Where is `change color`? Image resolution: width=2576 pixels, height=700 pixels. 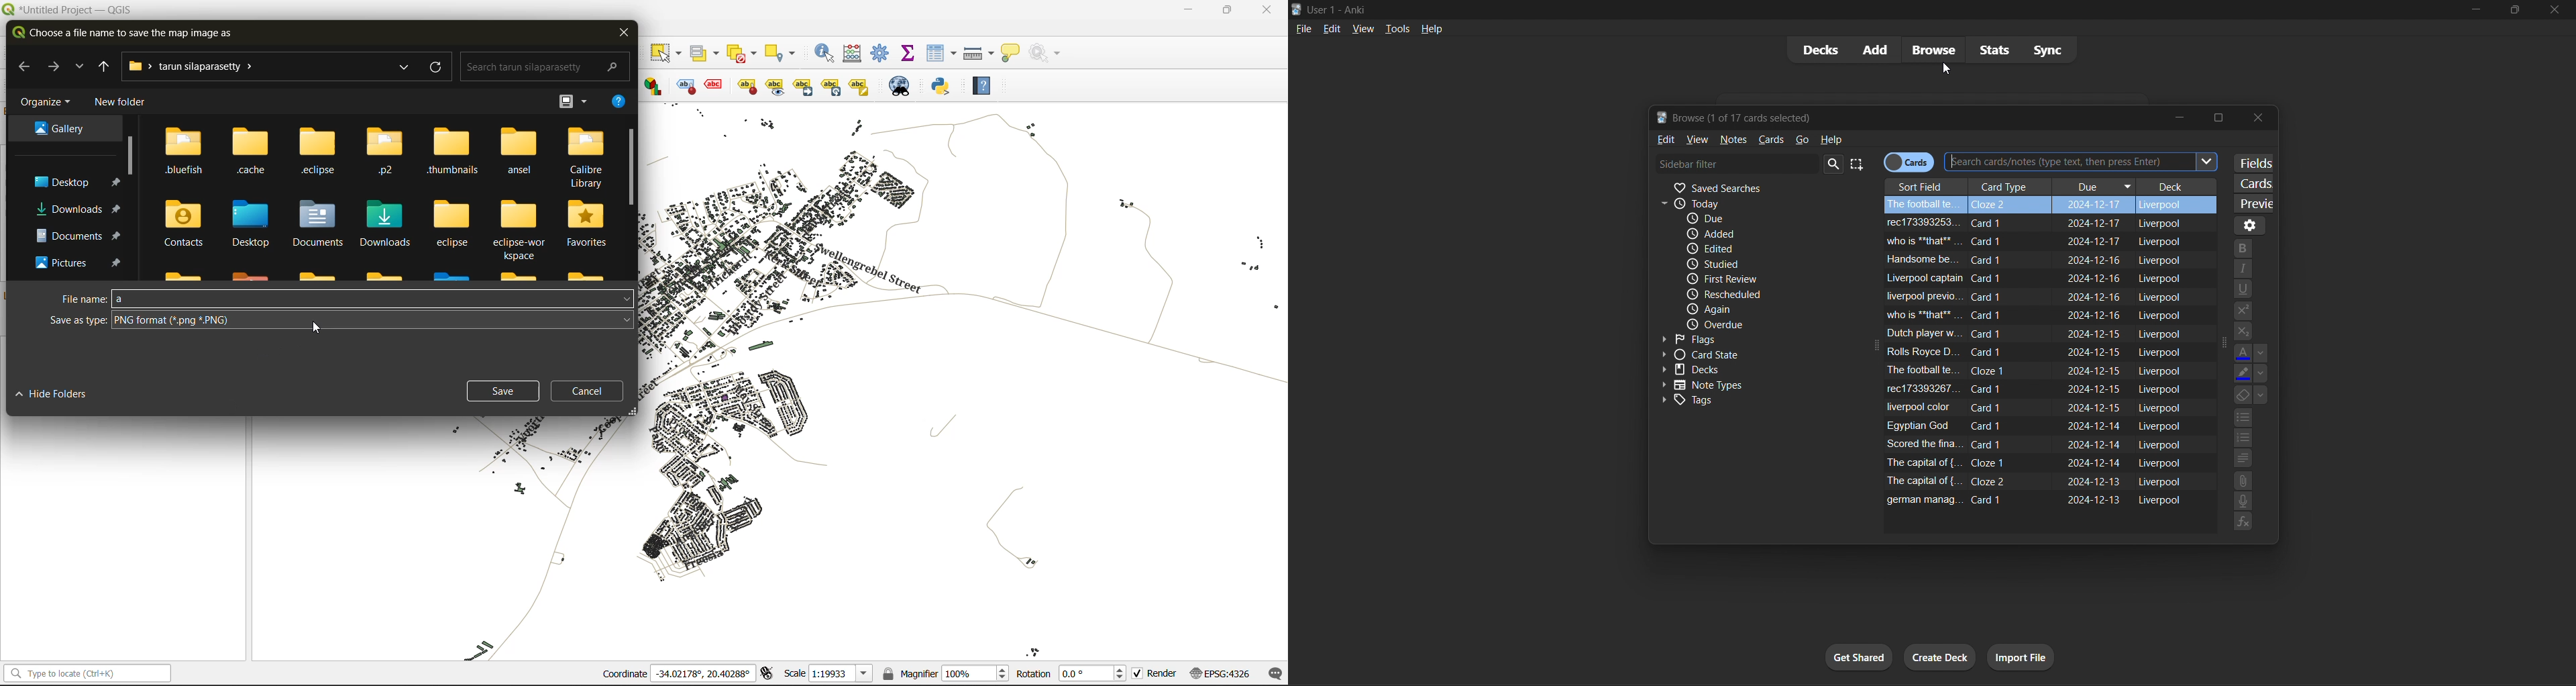 change color is located at coordinates (2244, 373).